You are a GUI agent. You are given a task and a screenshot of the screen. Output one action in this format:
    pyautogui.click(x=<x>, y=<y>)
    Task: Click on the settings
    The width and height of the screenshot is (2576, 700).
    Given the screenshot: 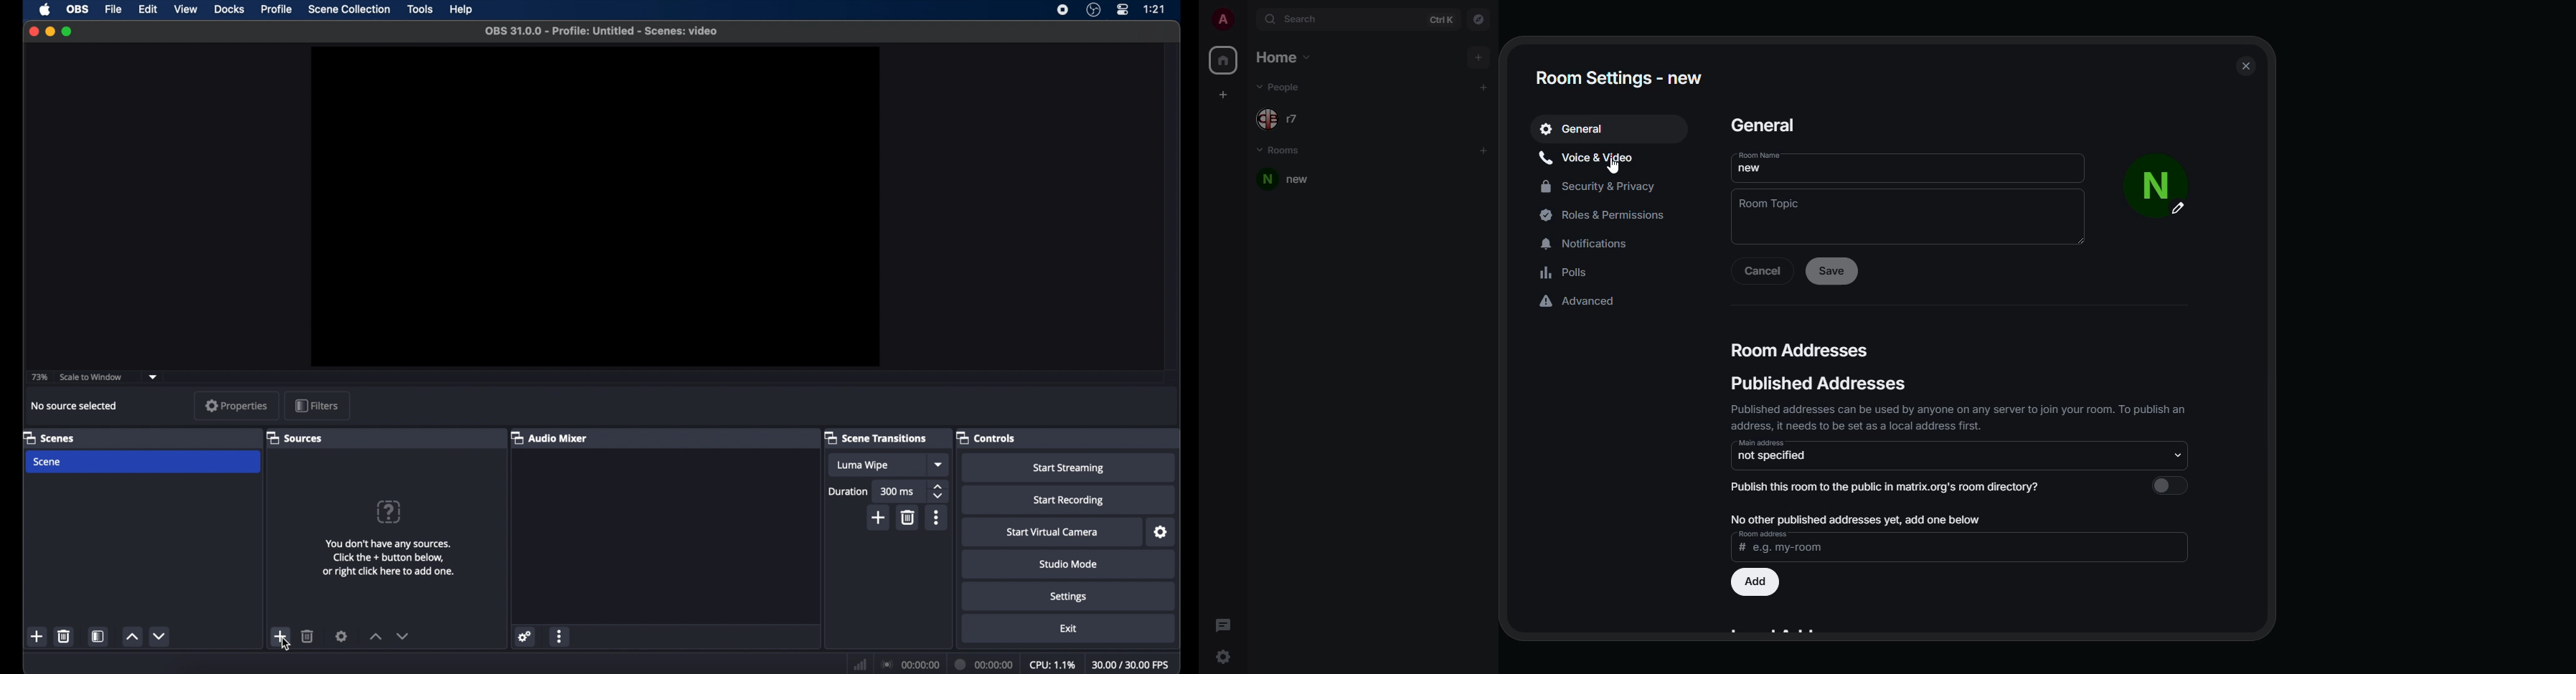 What is the action you would take?
    pyautogui.click(x=1068, y=596)
    